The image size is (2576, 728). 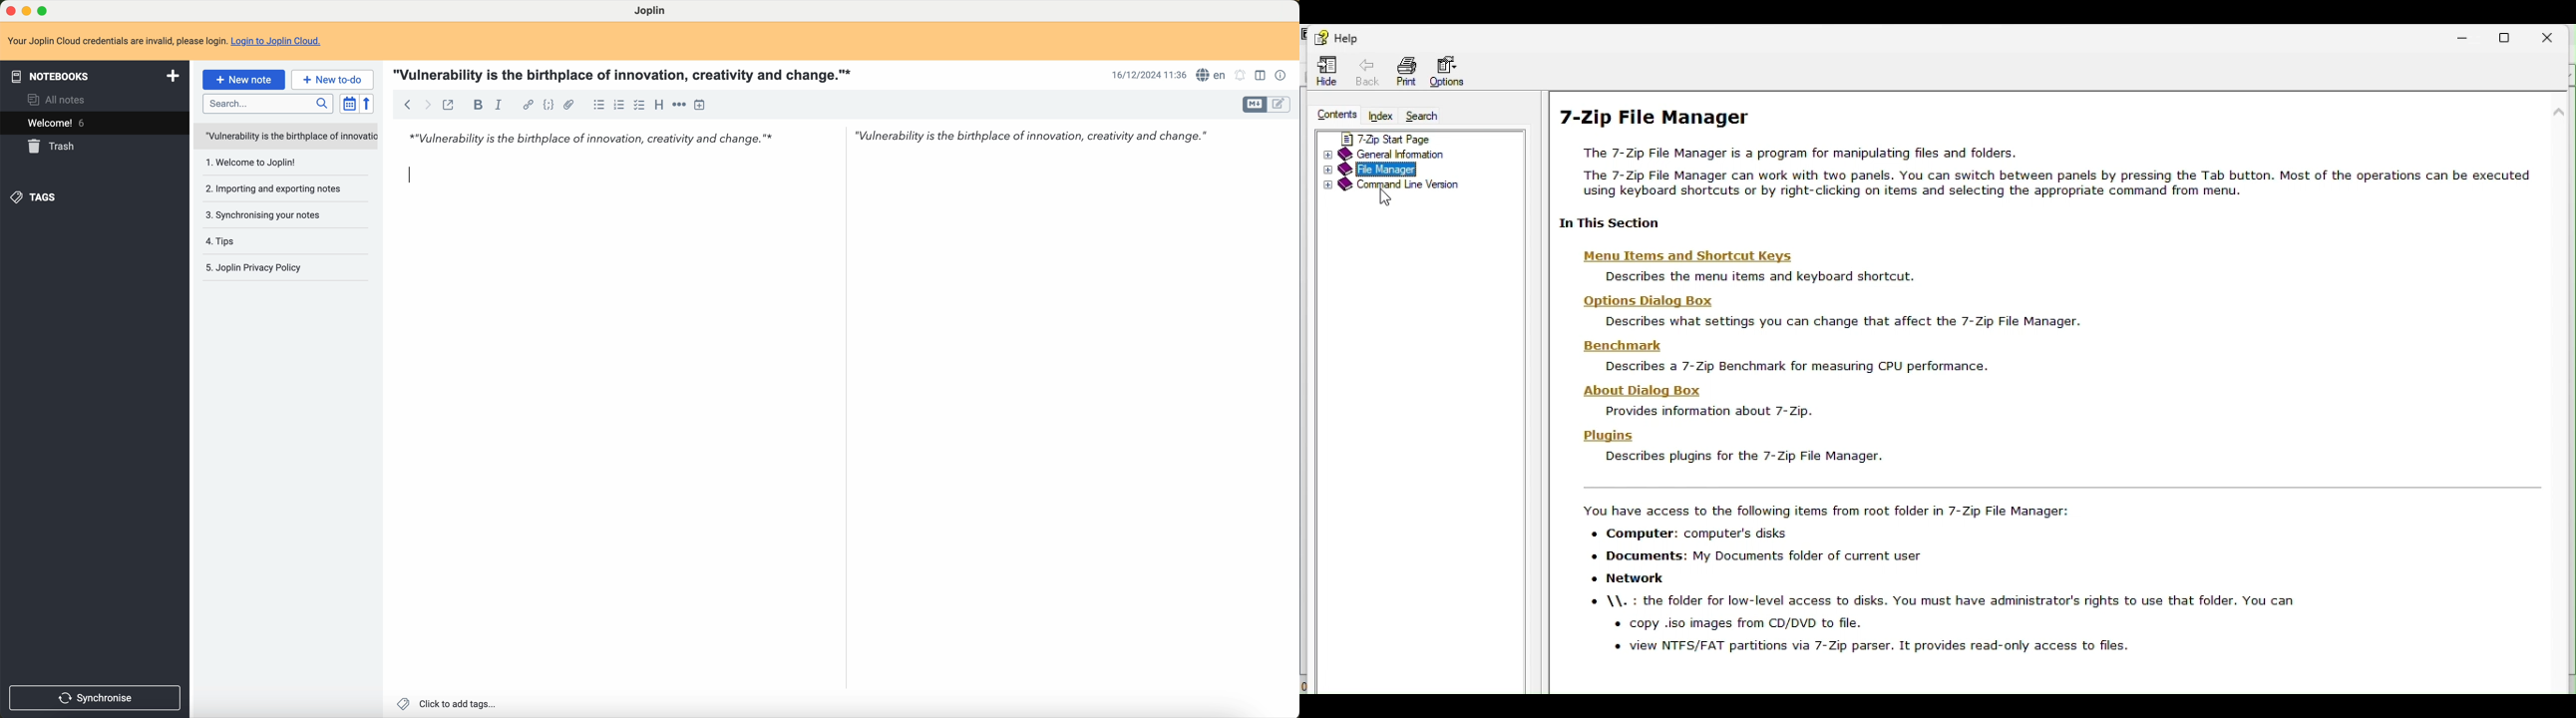 I want to click on code, so click(x=547, y=104).